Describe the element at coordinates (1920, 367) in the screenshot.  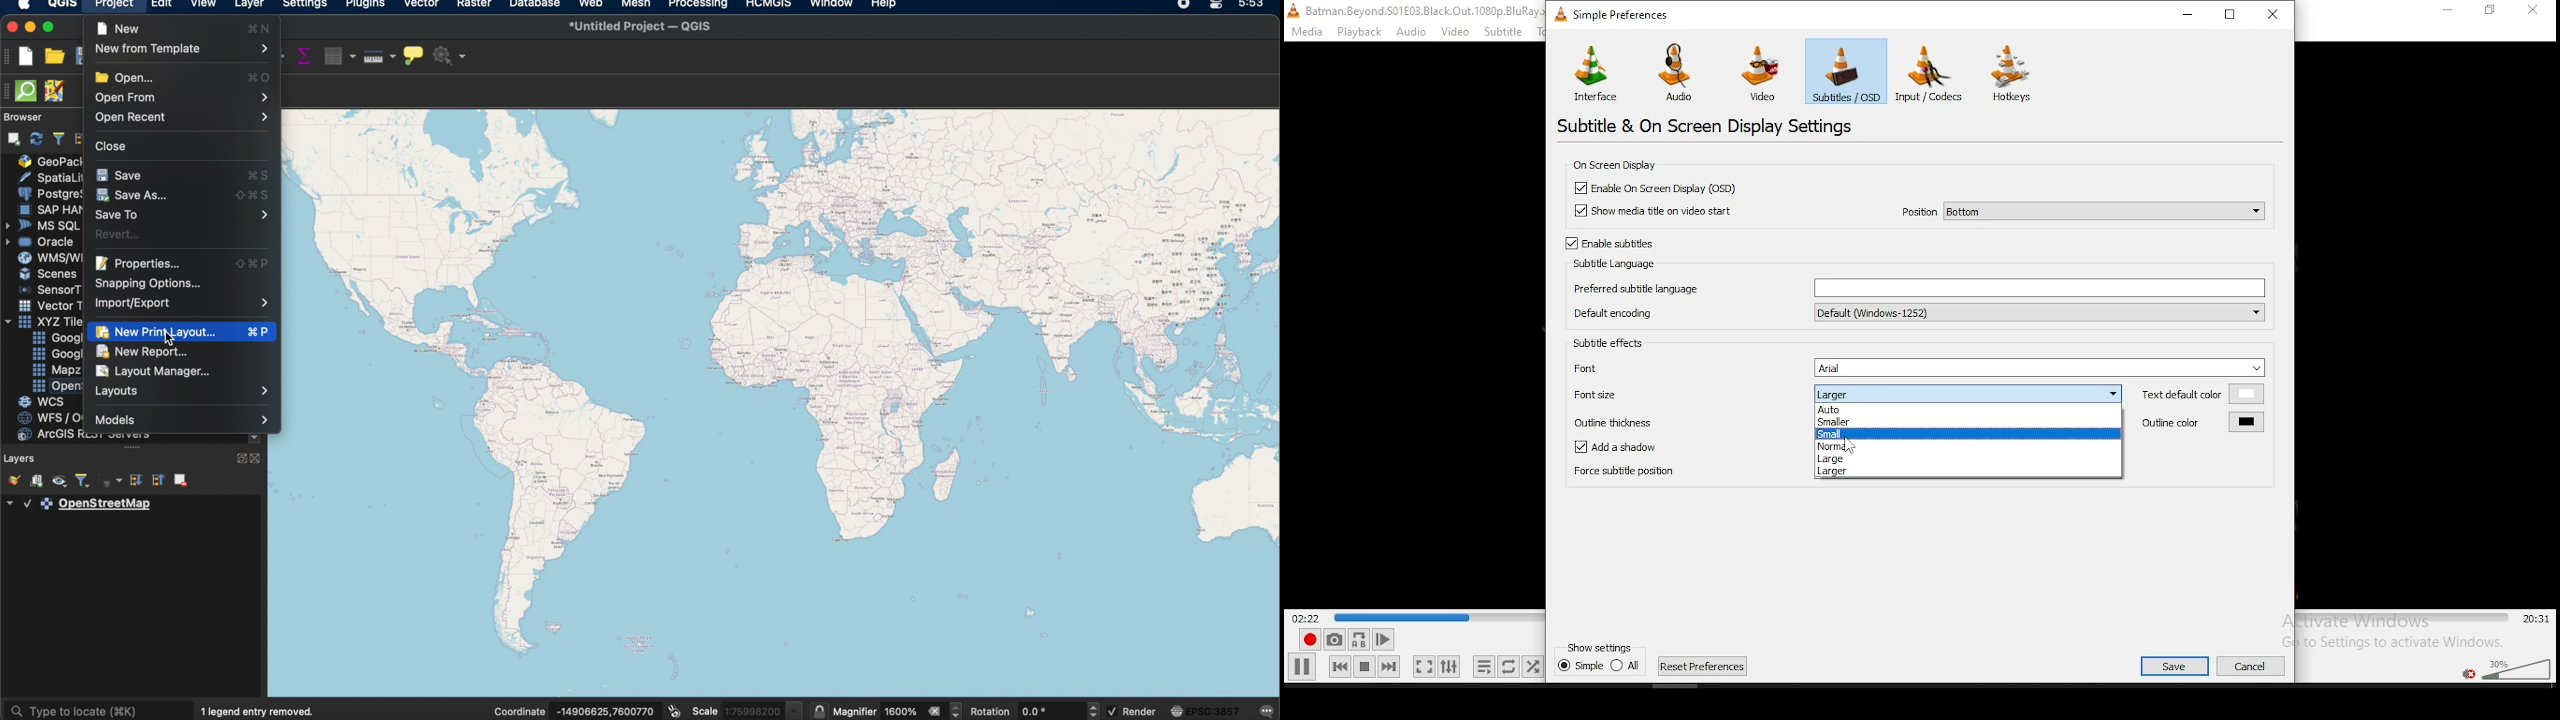
I see `font` at that location.